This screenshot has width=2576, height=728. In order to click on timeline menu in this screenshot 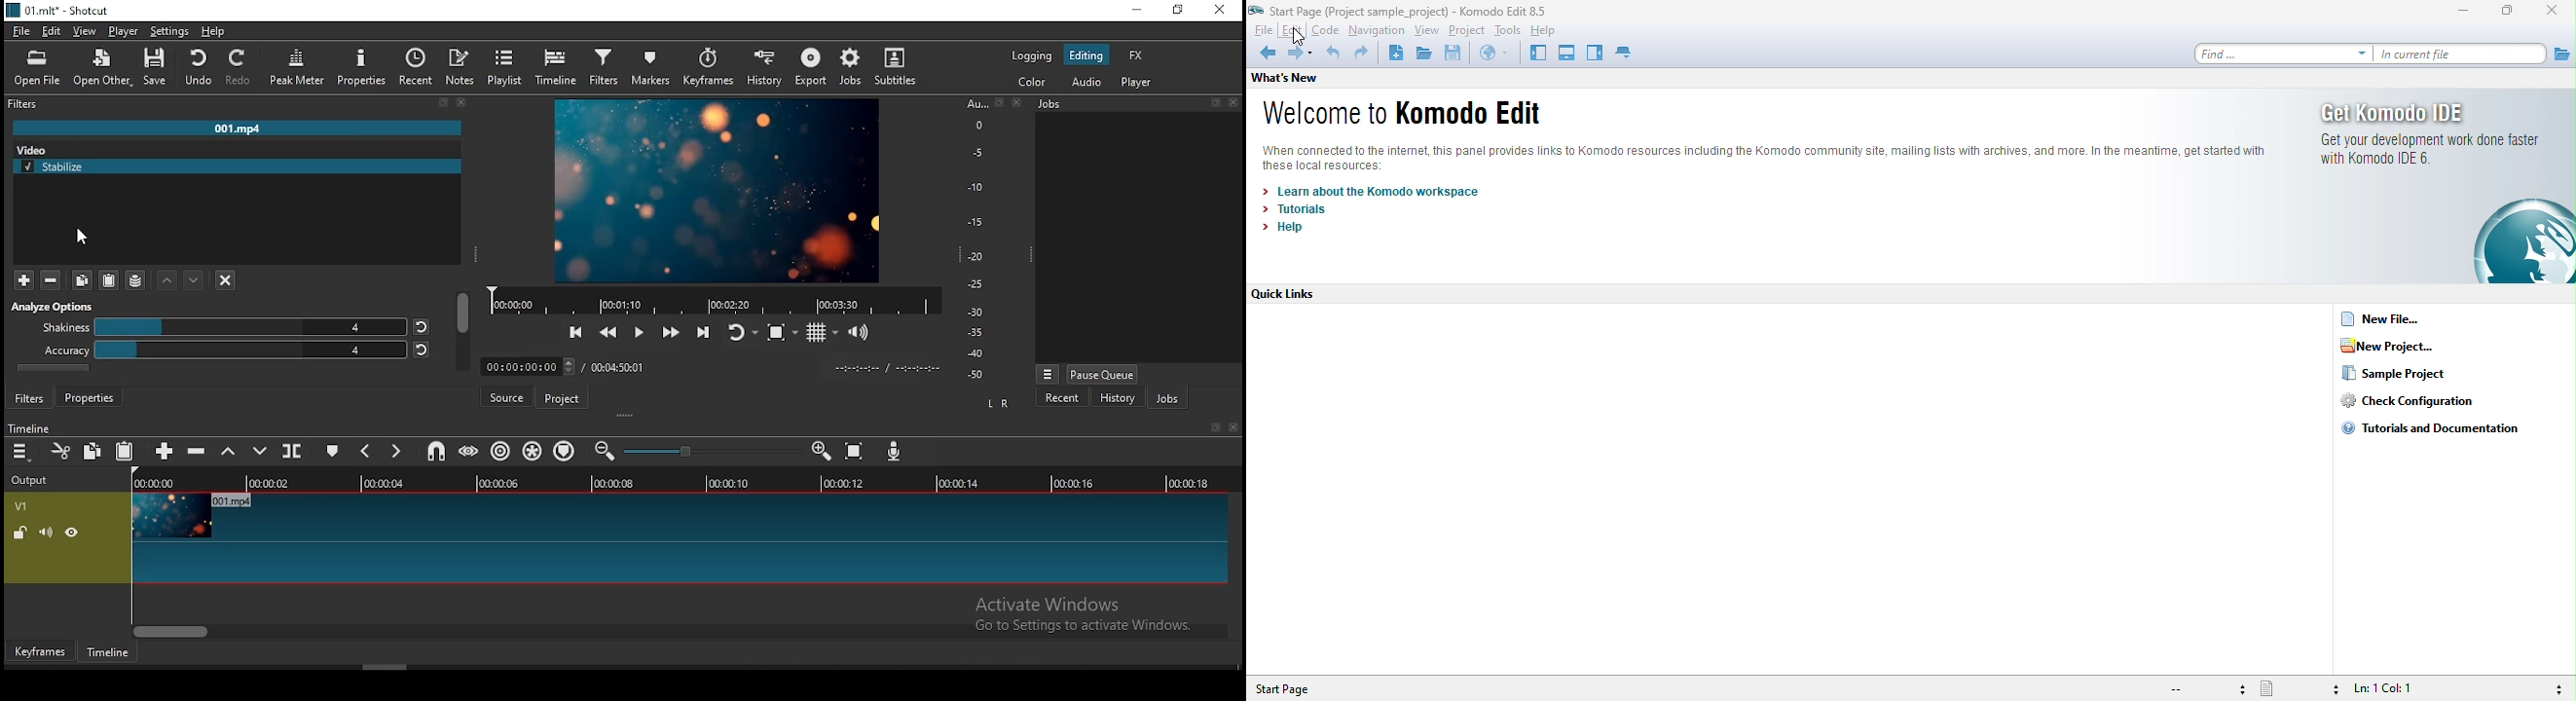, I will do `click(22, 452)`.